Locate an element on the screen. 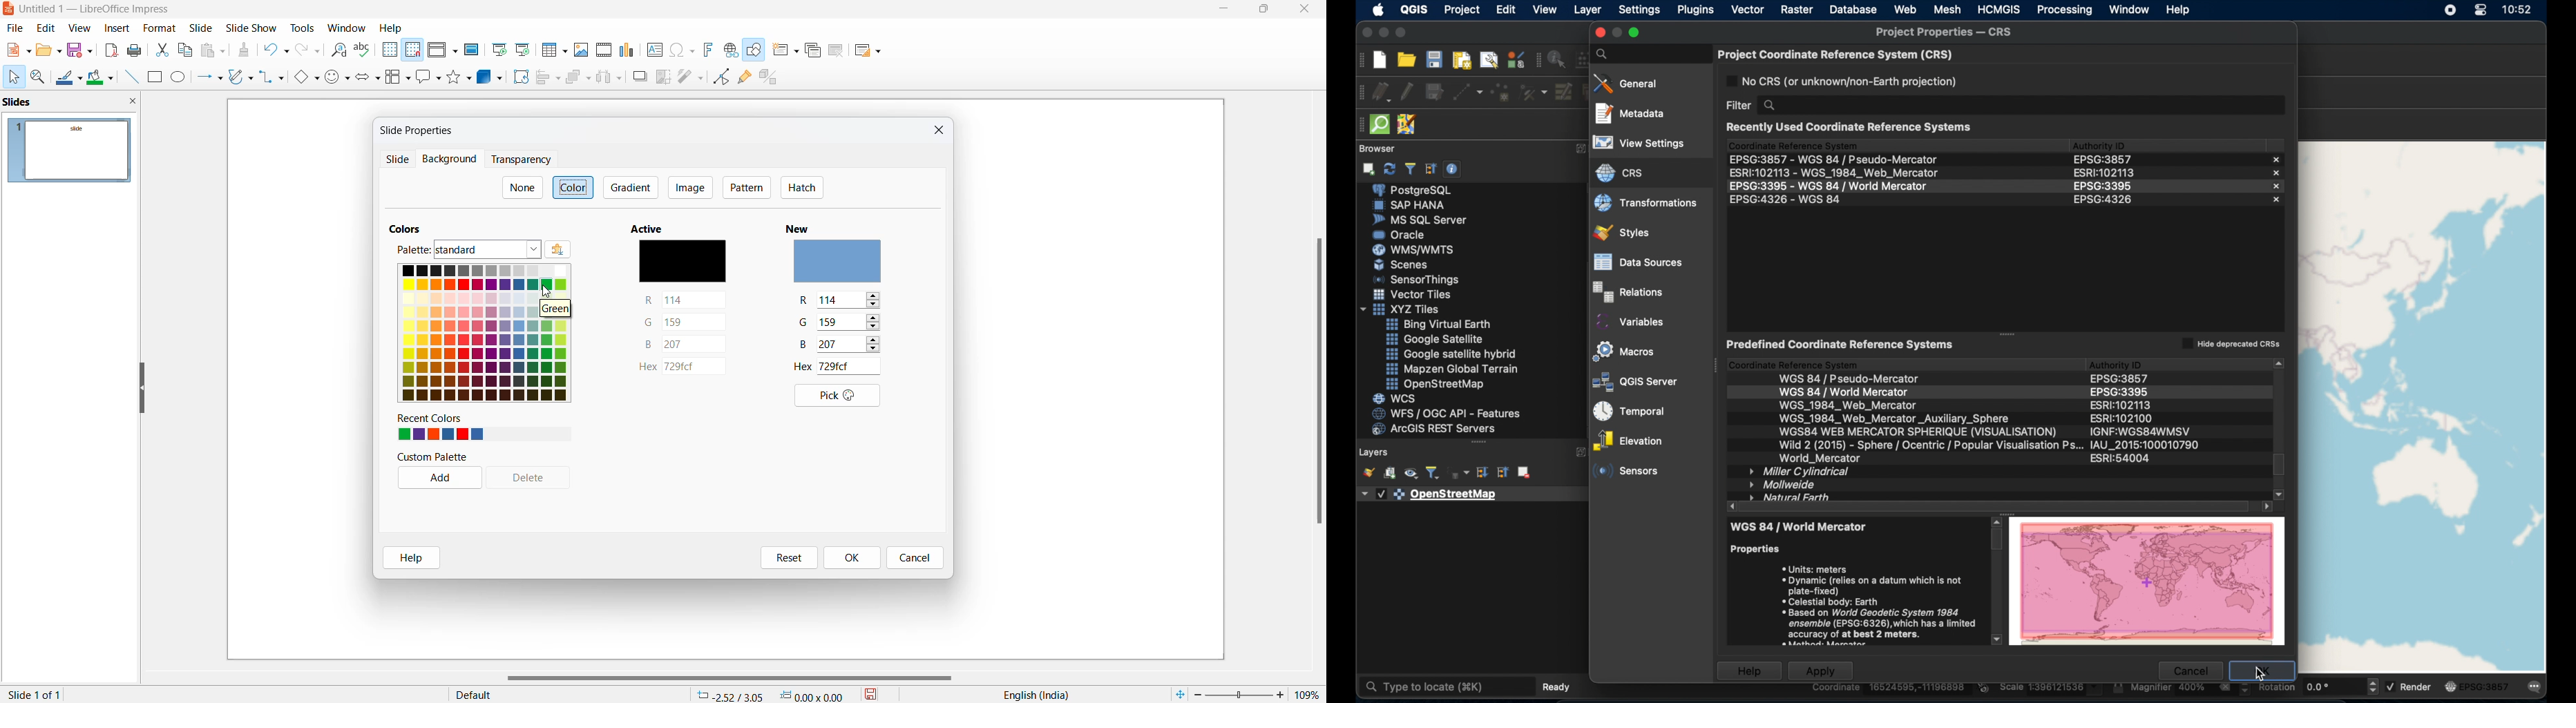 The height and width of the screenshot is (728, 2576). modify attributes is located at coordinates (1564, 94).